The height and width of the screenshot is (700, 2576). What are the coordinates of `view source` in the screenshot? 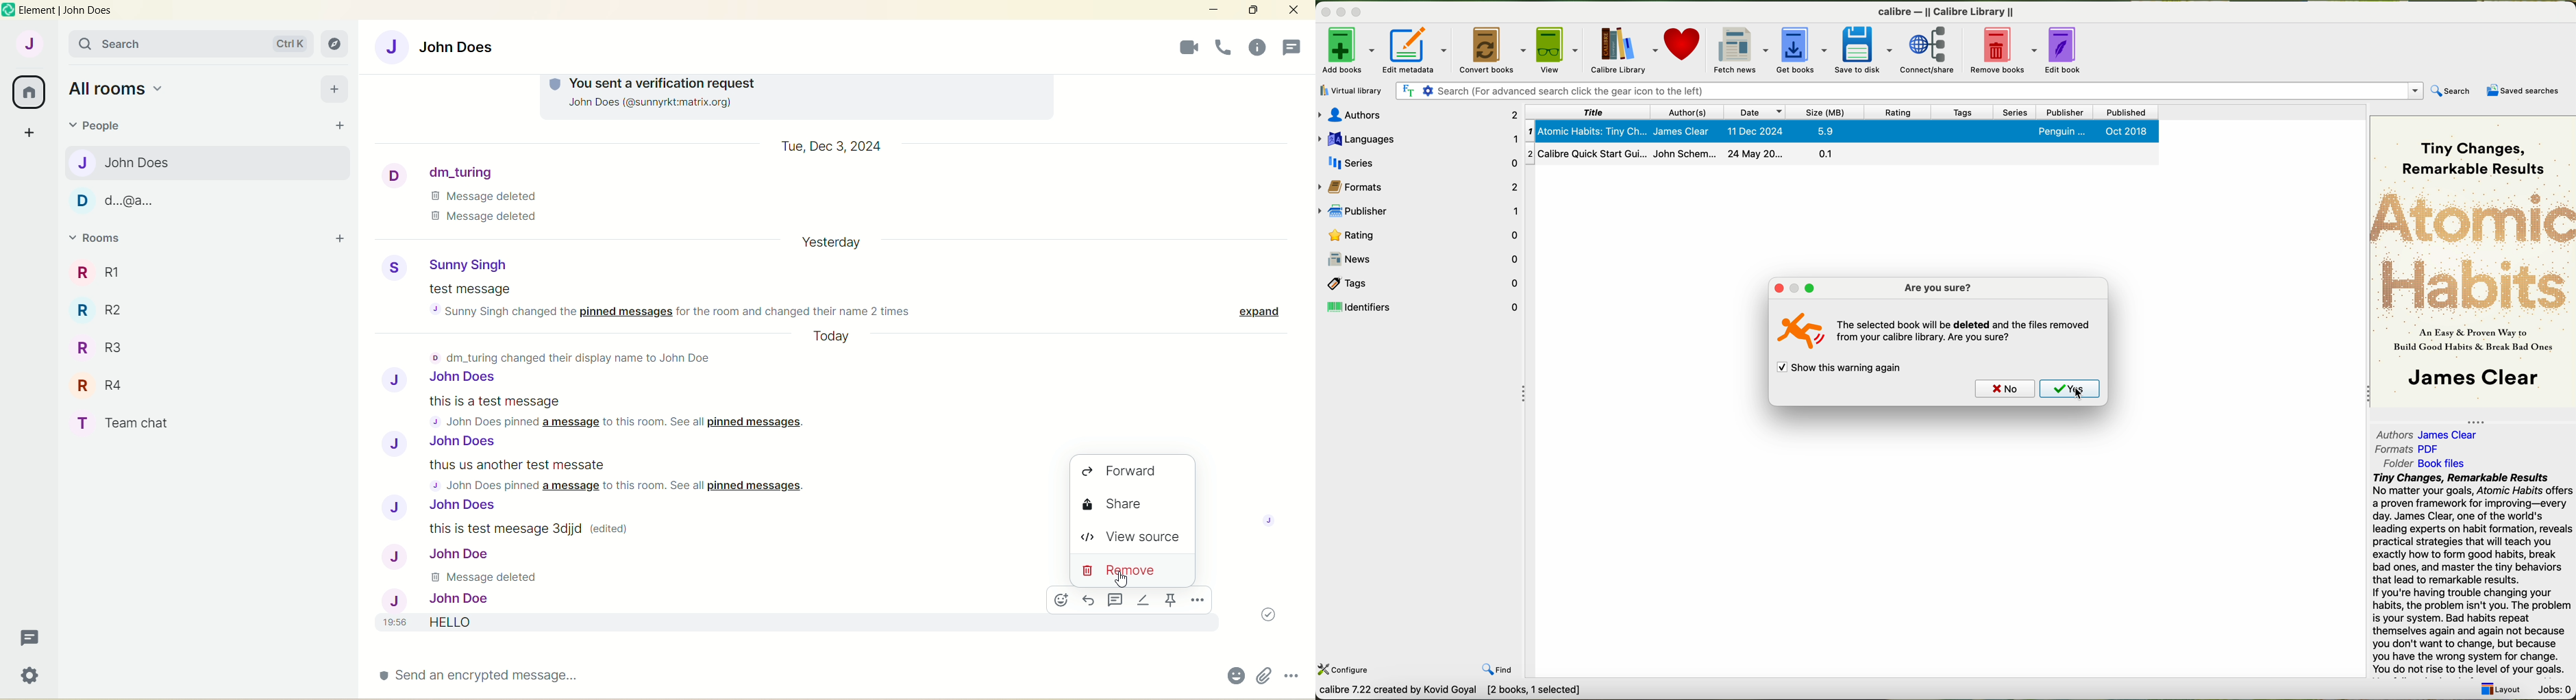 It's located at (1137, 537).